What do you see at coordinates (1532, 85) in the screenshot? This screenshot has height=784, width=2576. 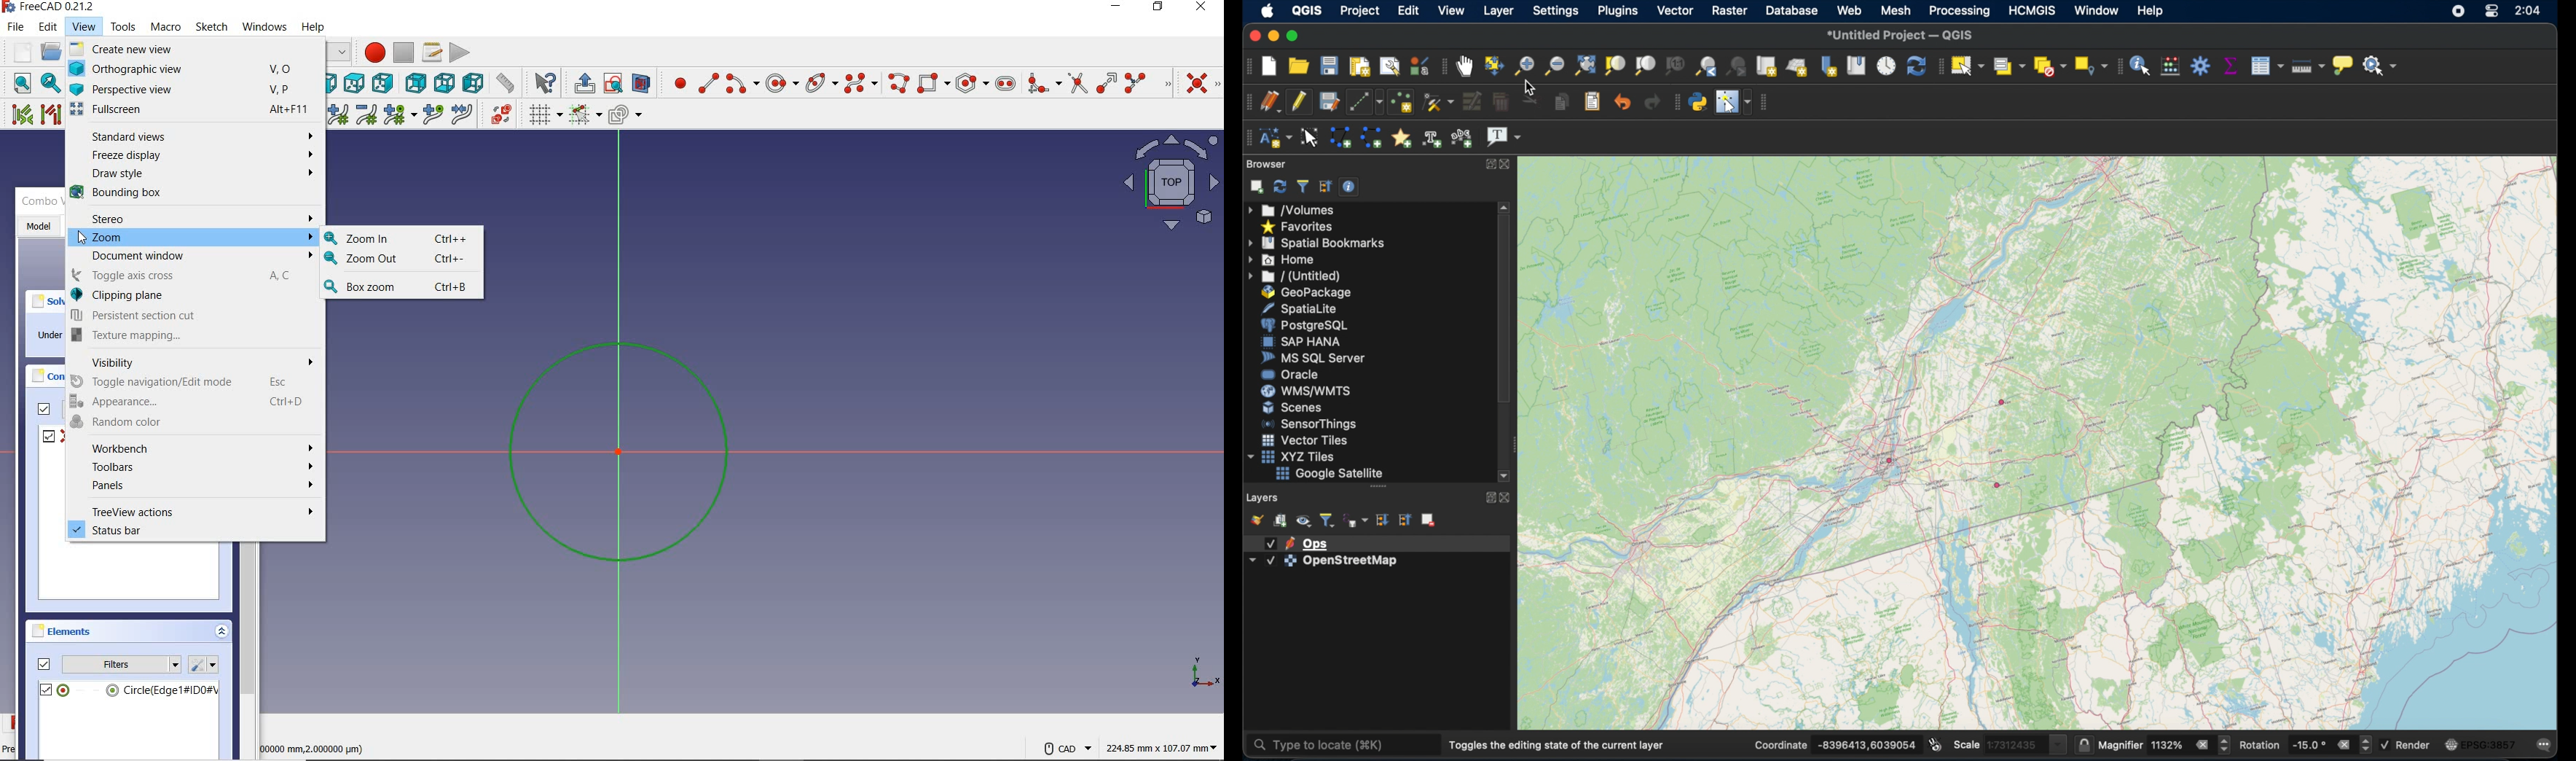 I see `cursor` at bounding box center [1532, 85].